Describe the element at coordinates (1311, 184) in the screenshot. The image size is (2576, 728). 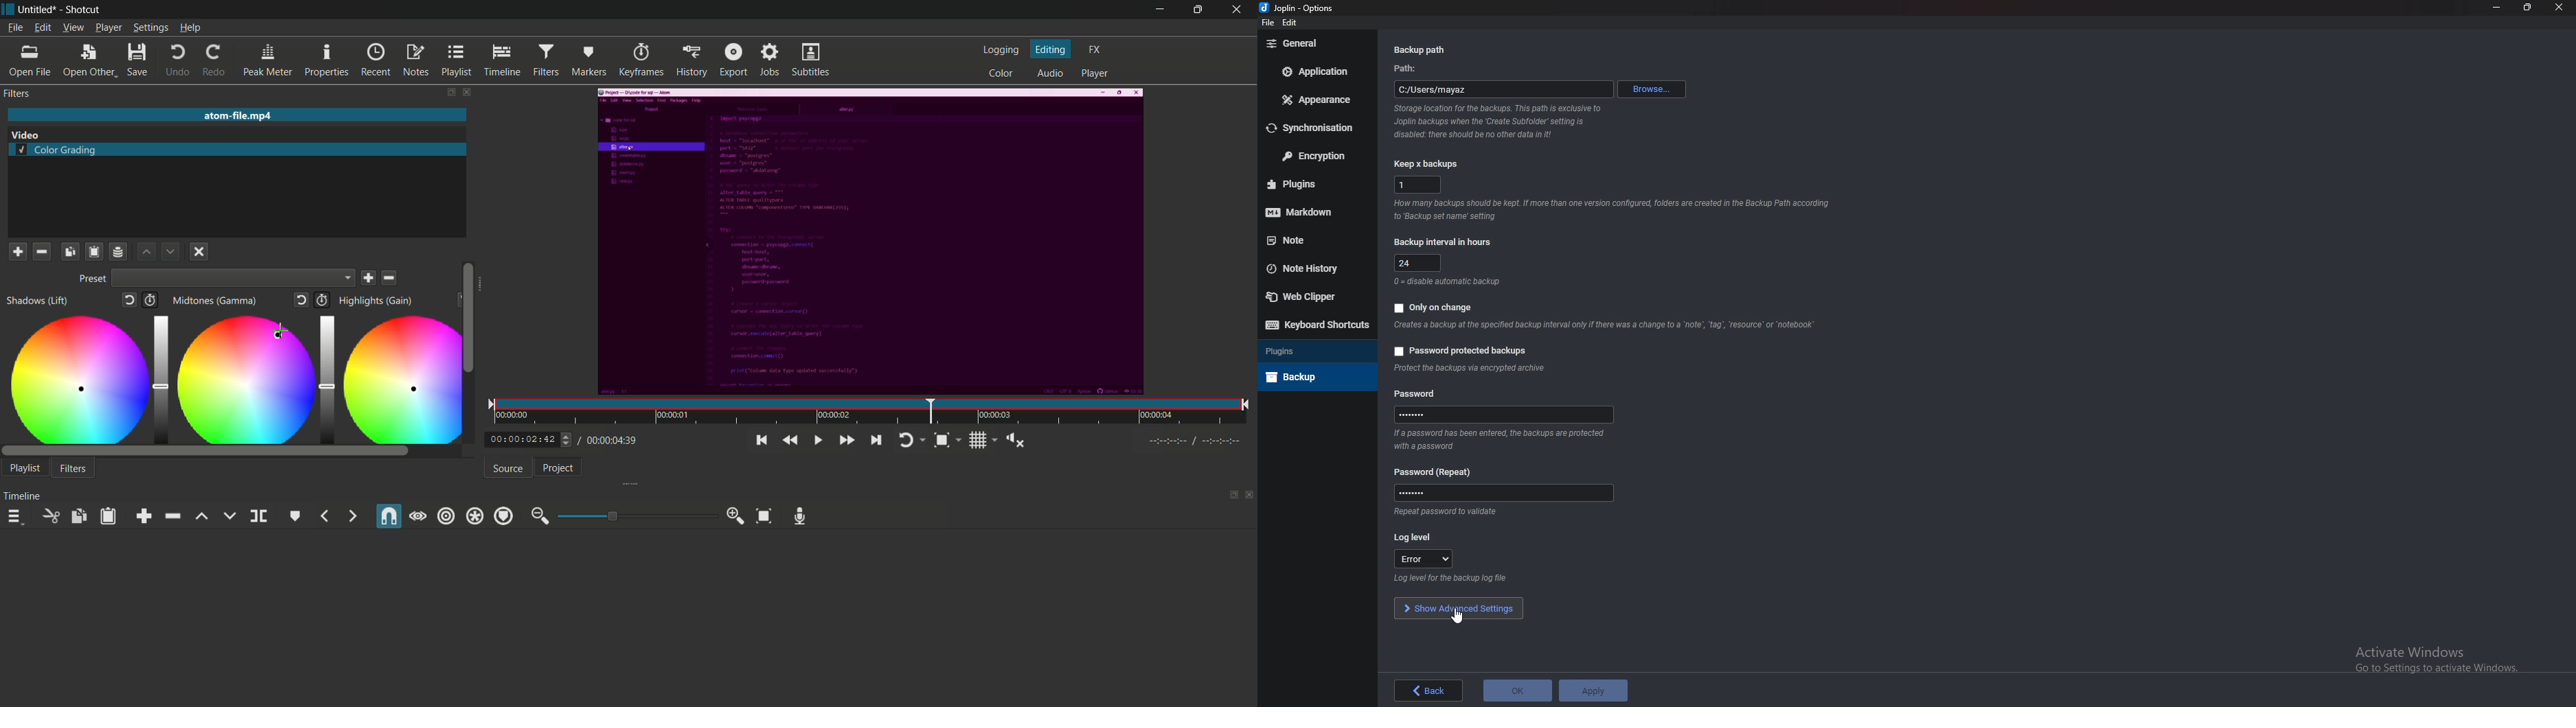
I see `Plugins` at that location.